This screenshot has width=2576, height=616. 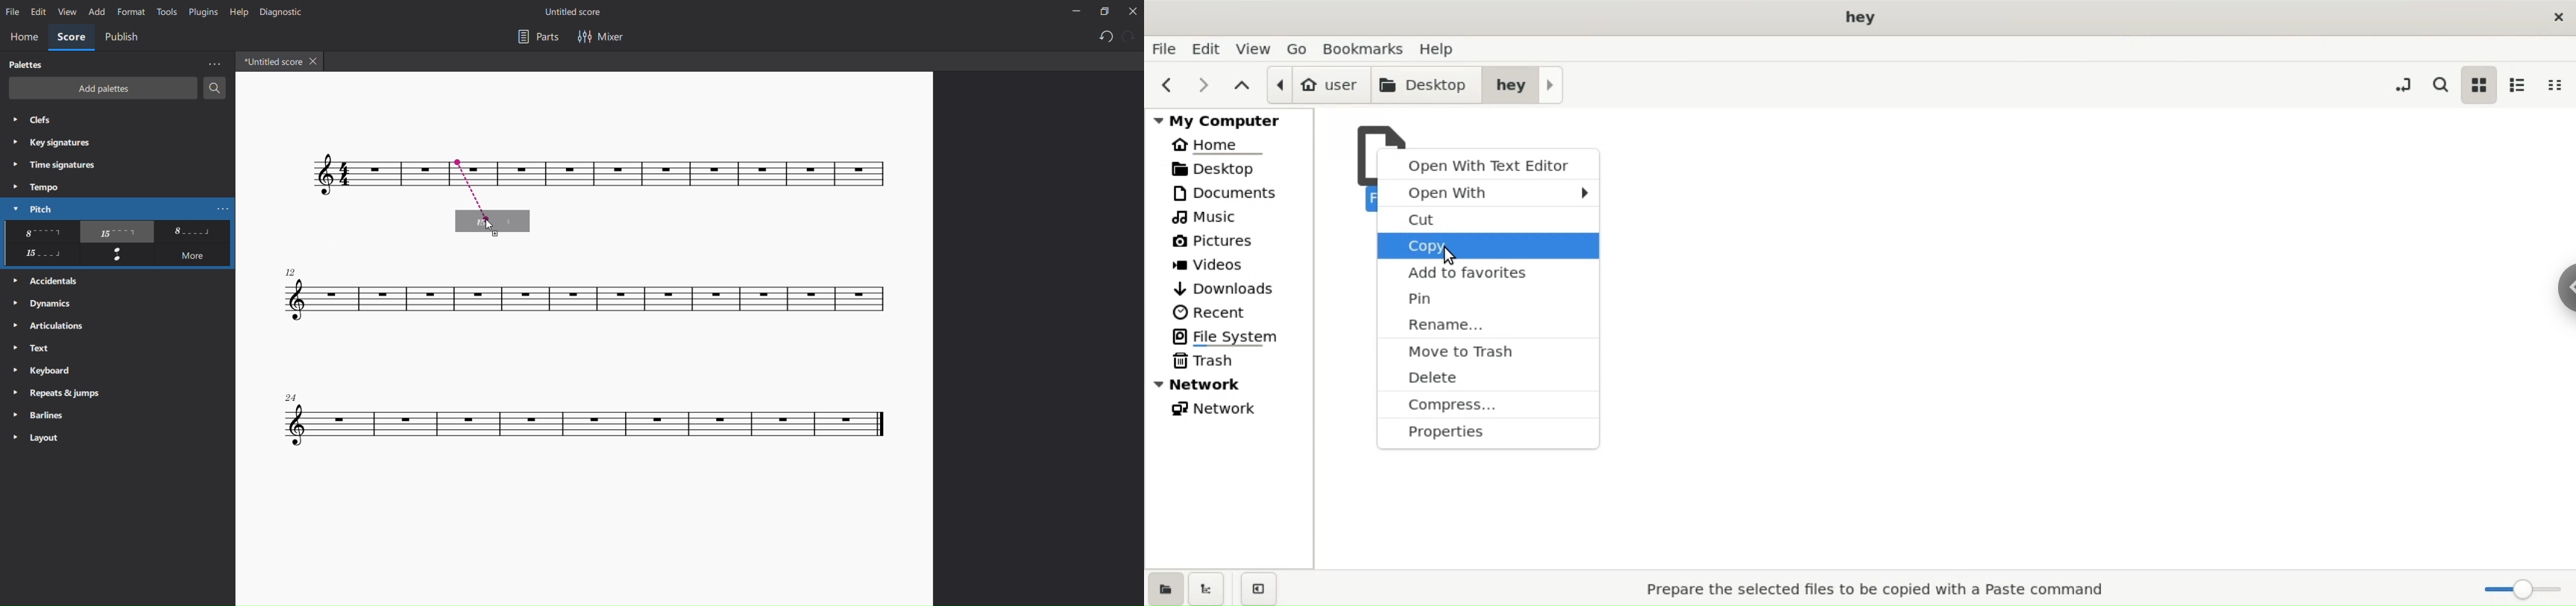 What do you see at coordinates (1166, 85) in the screenshot?
I see `previous` at bounding box center [1166, 85].